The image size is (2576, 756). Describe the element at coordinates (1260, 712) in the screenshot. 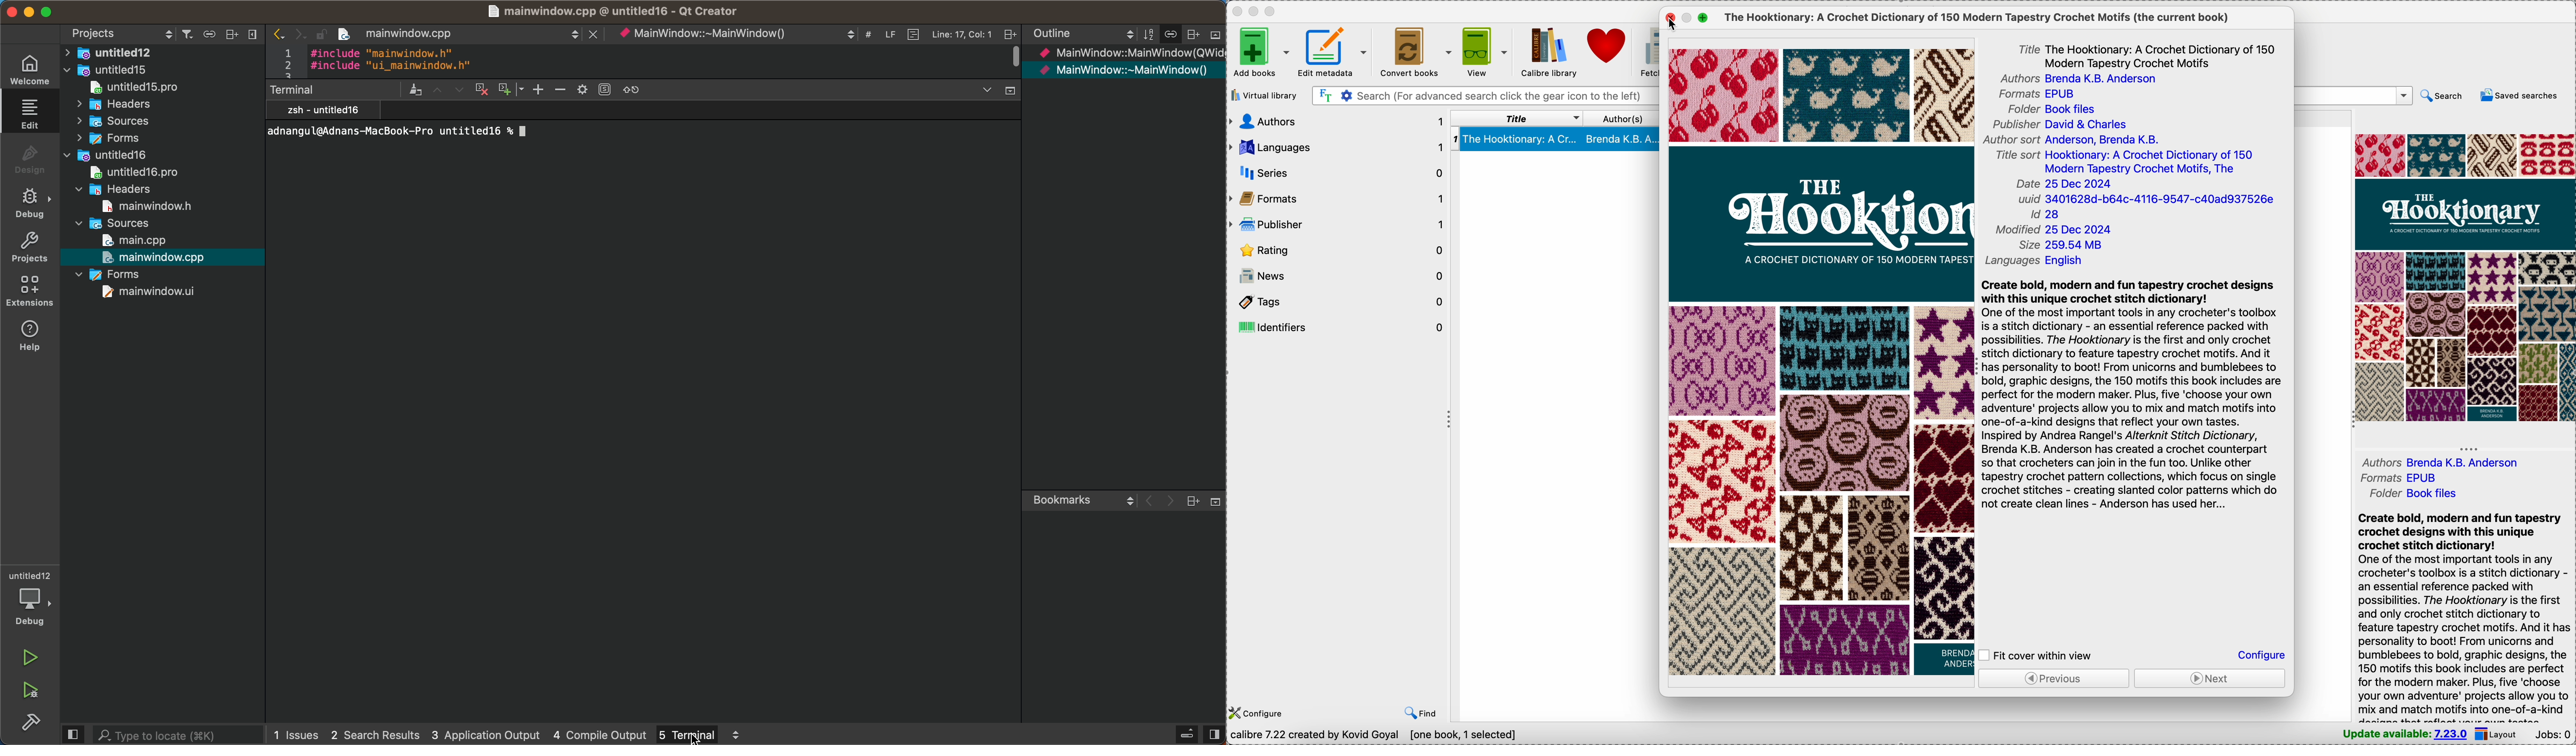

I see `configure` at that location.